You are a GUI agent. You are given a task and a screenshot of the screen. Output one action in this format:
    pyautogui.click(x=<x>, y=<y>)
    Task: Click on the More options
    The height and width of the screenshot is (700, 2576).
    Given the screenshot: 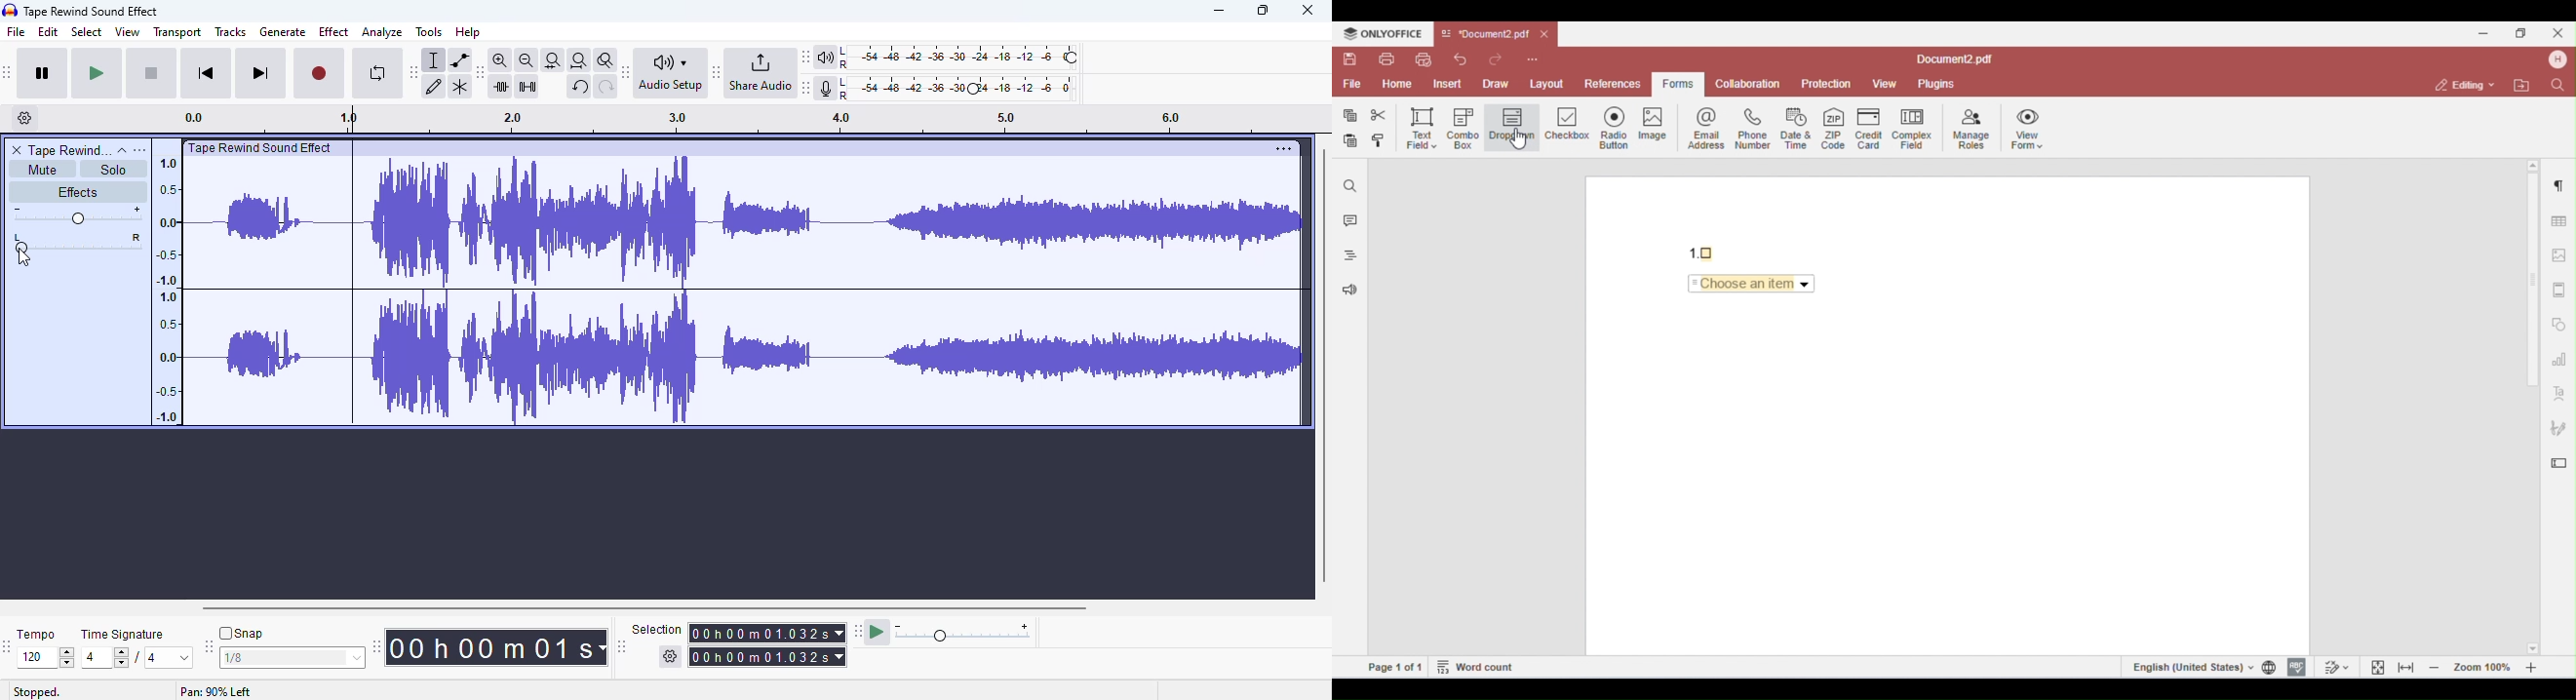 What is the action you would take?
    pyautogui.click(x=1280, y=148)
    